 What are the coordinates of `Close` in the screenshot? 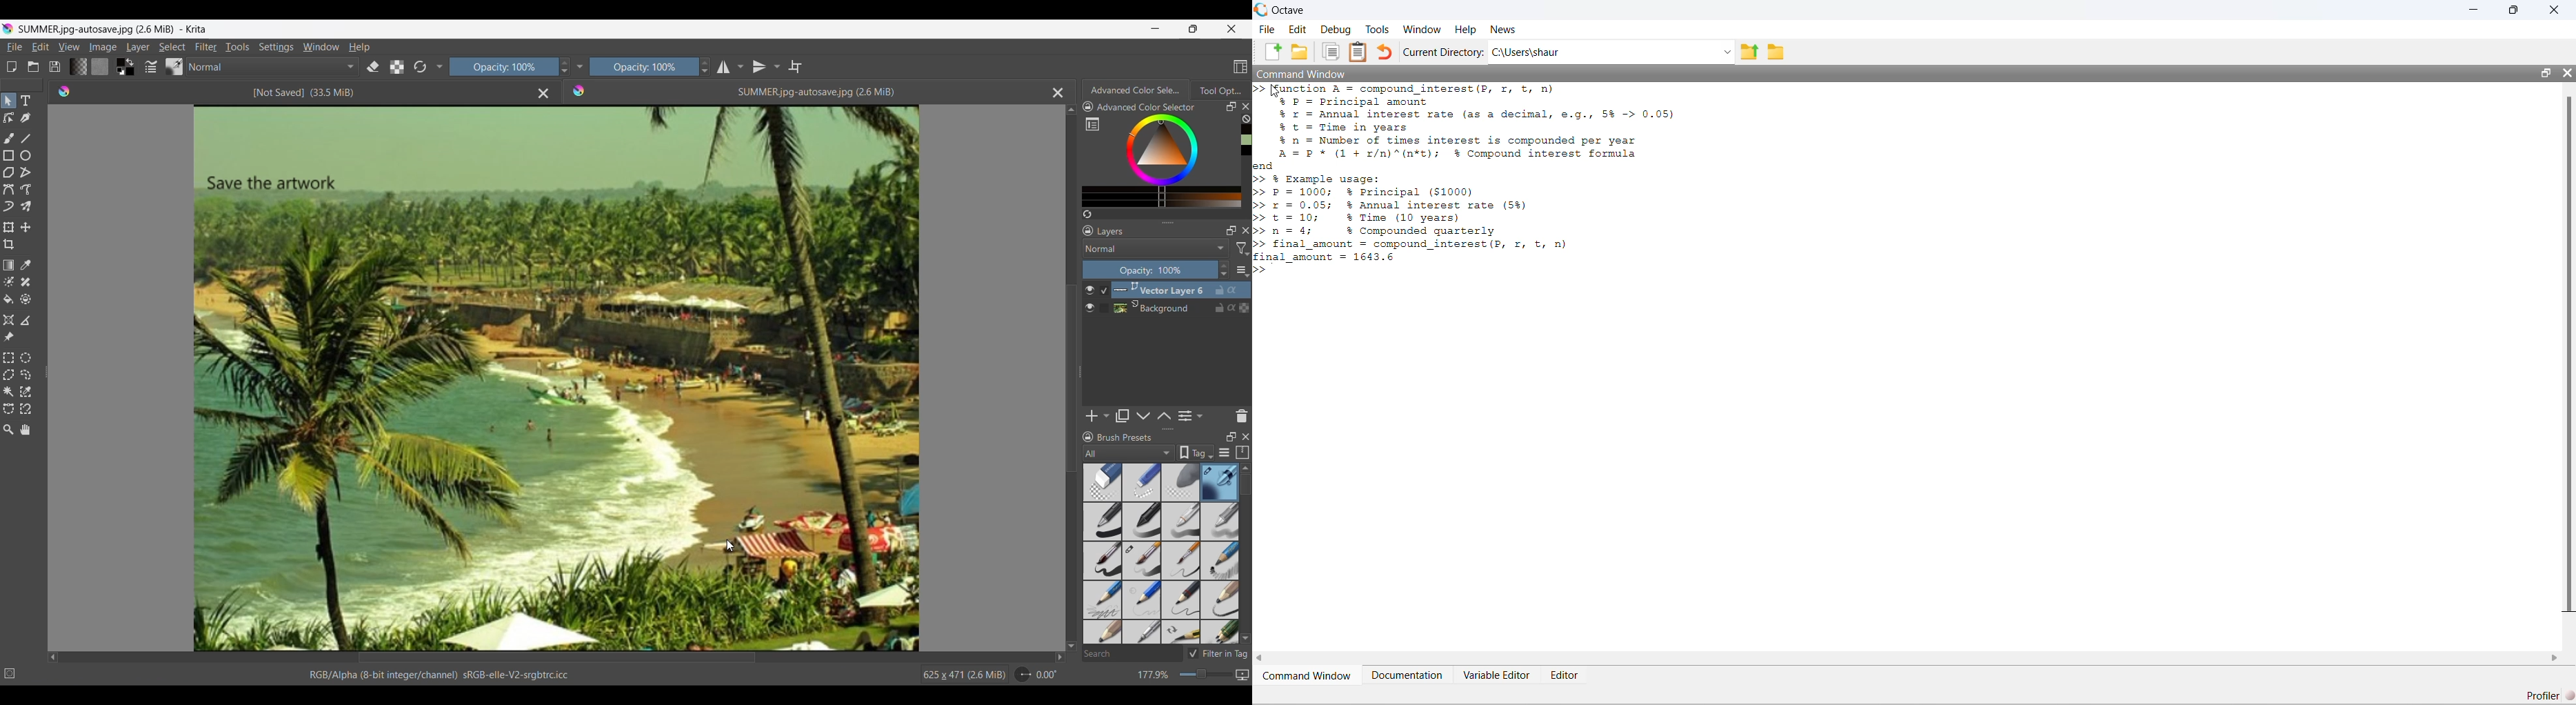 It's located at (2555, 10).